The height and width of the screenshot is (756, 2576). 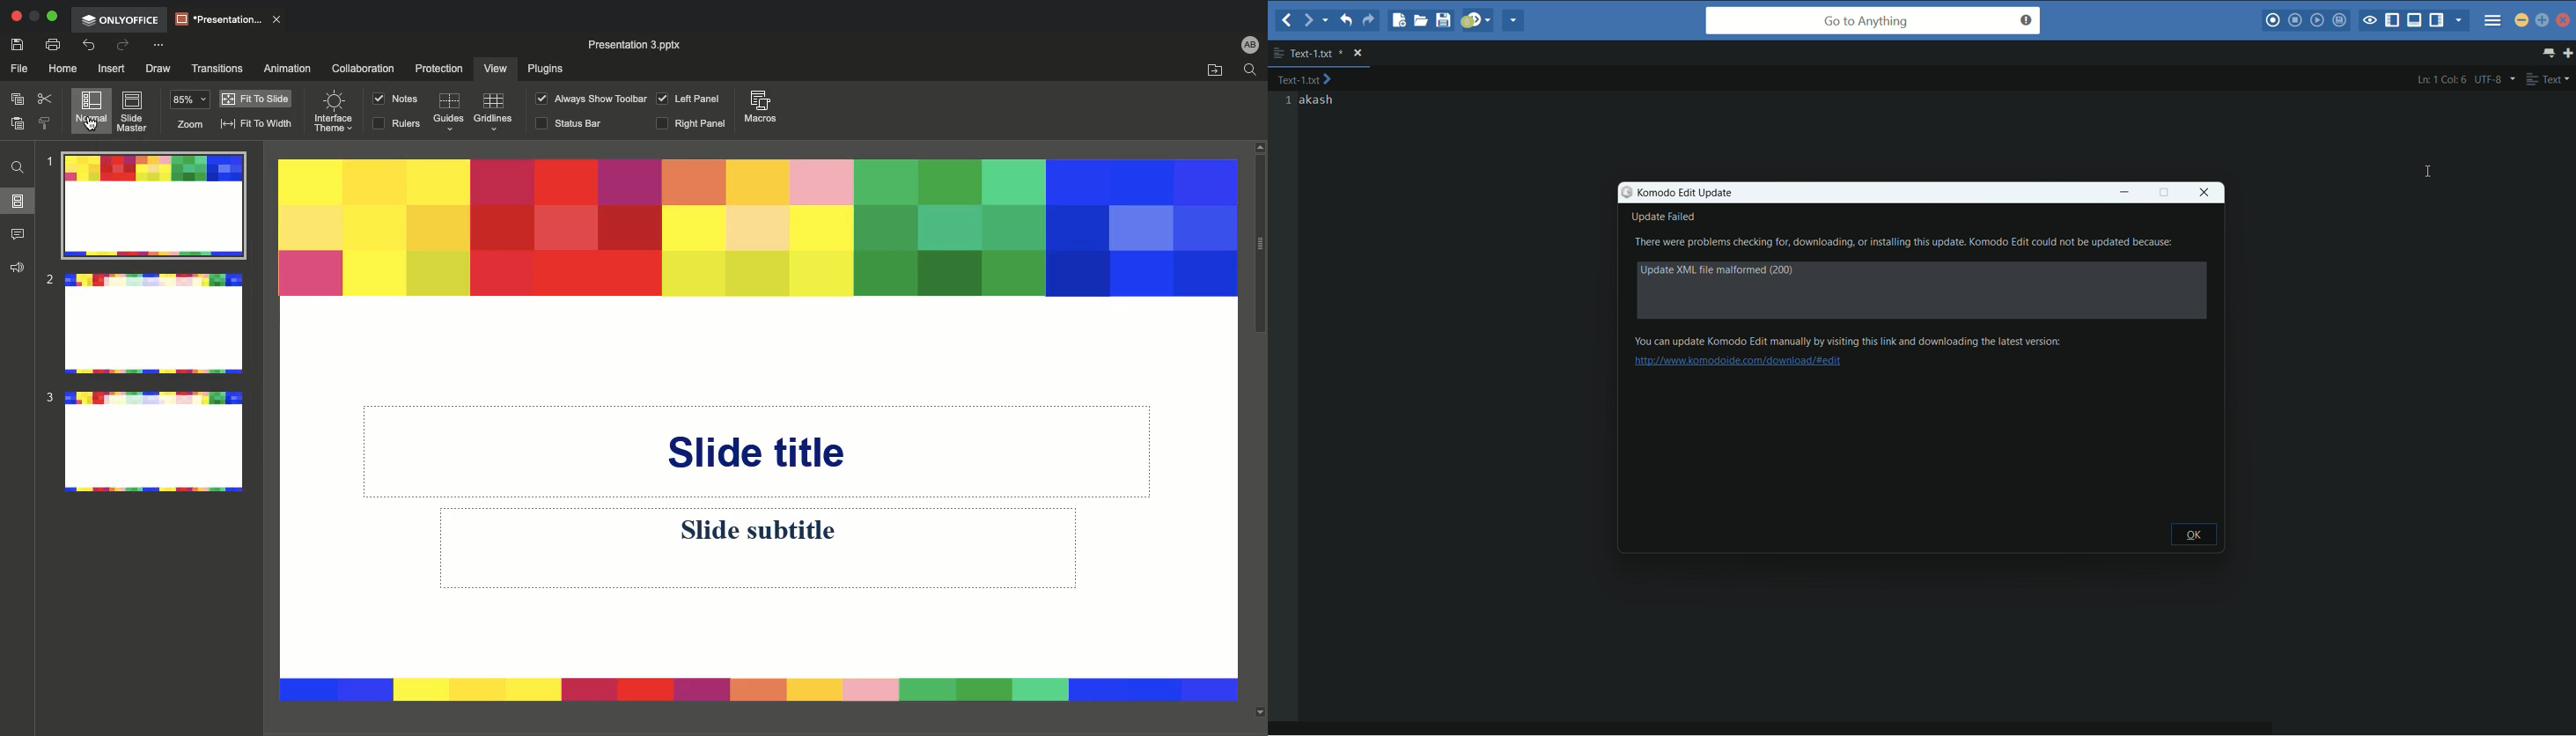 I want to click on Home, so click(x=61, y=69).